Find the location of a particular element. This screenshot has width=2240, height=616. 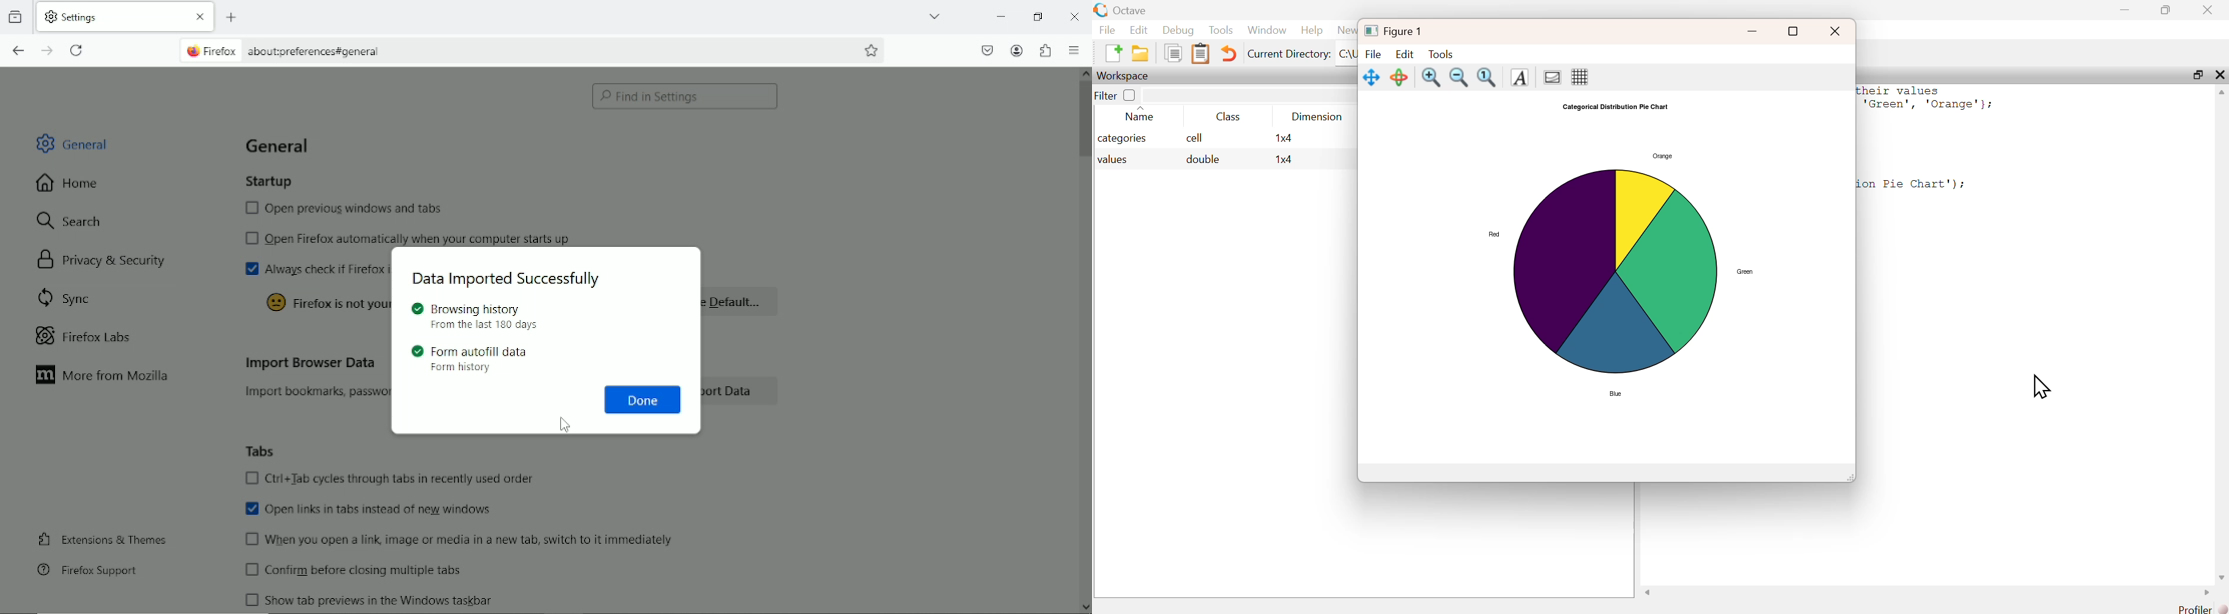

General is located at coordinates (75, 141).